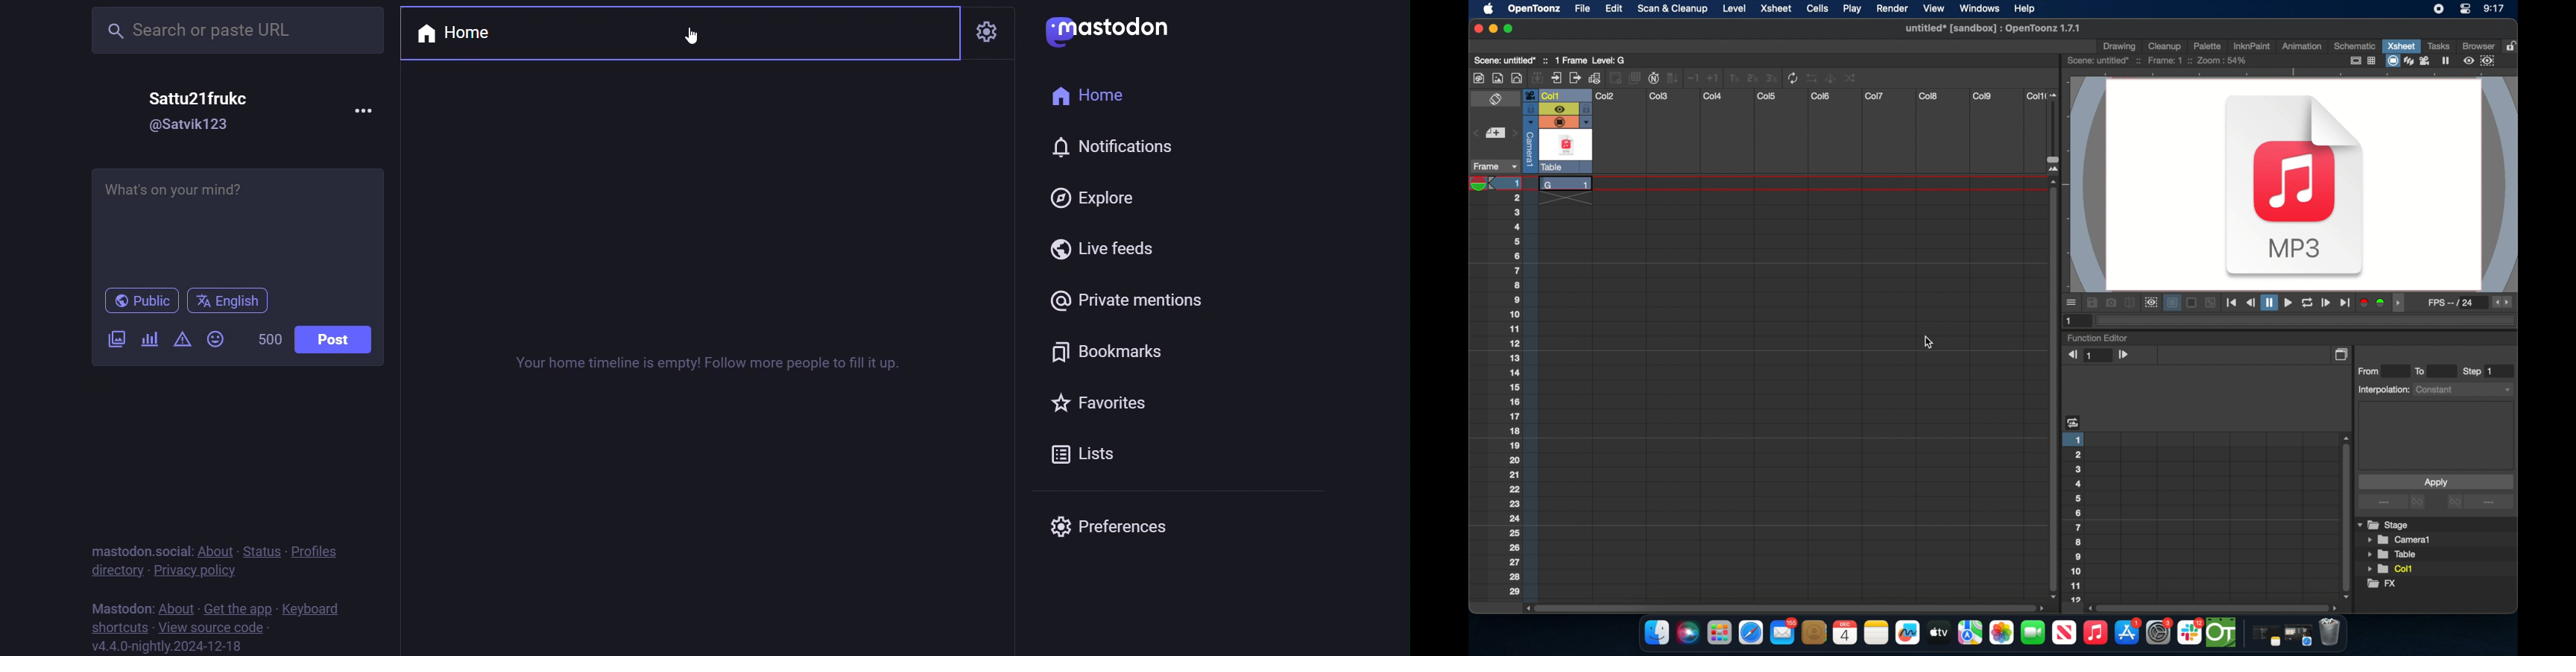  What do you see at coordinates (2435, 482) in the screenshot?
I see `apply` at bounding box center [2435, 482].